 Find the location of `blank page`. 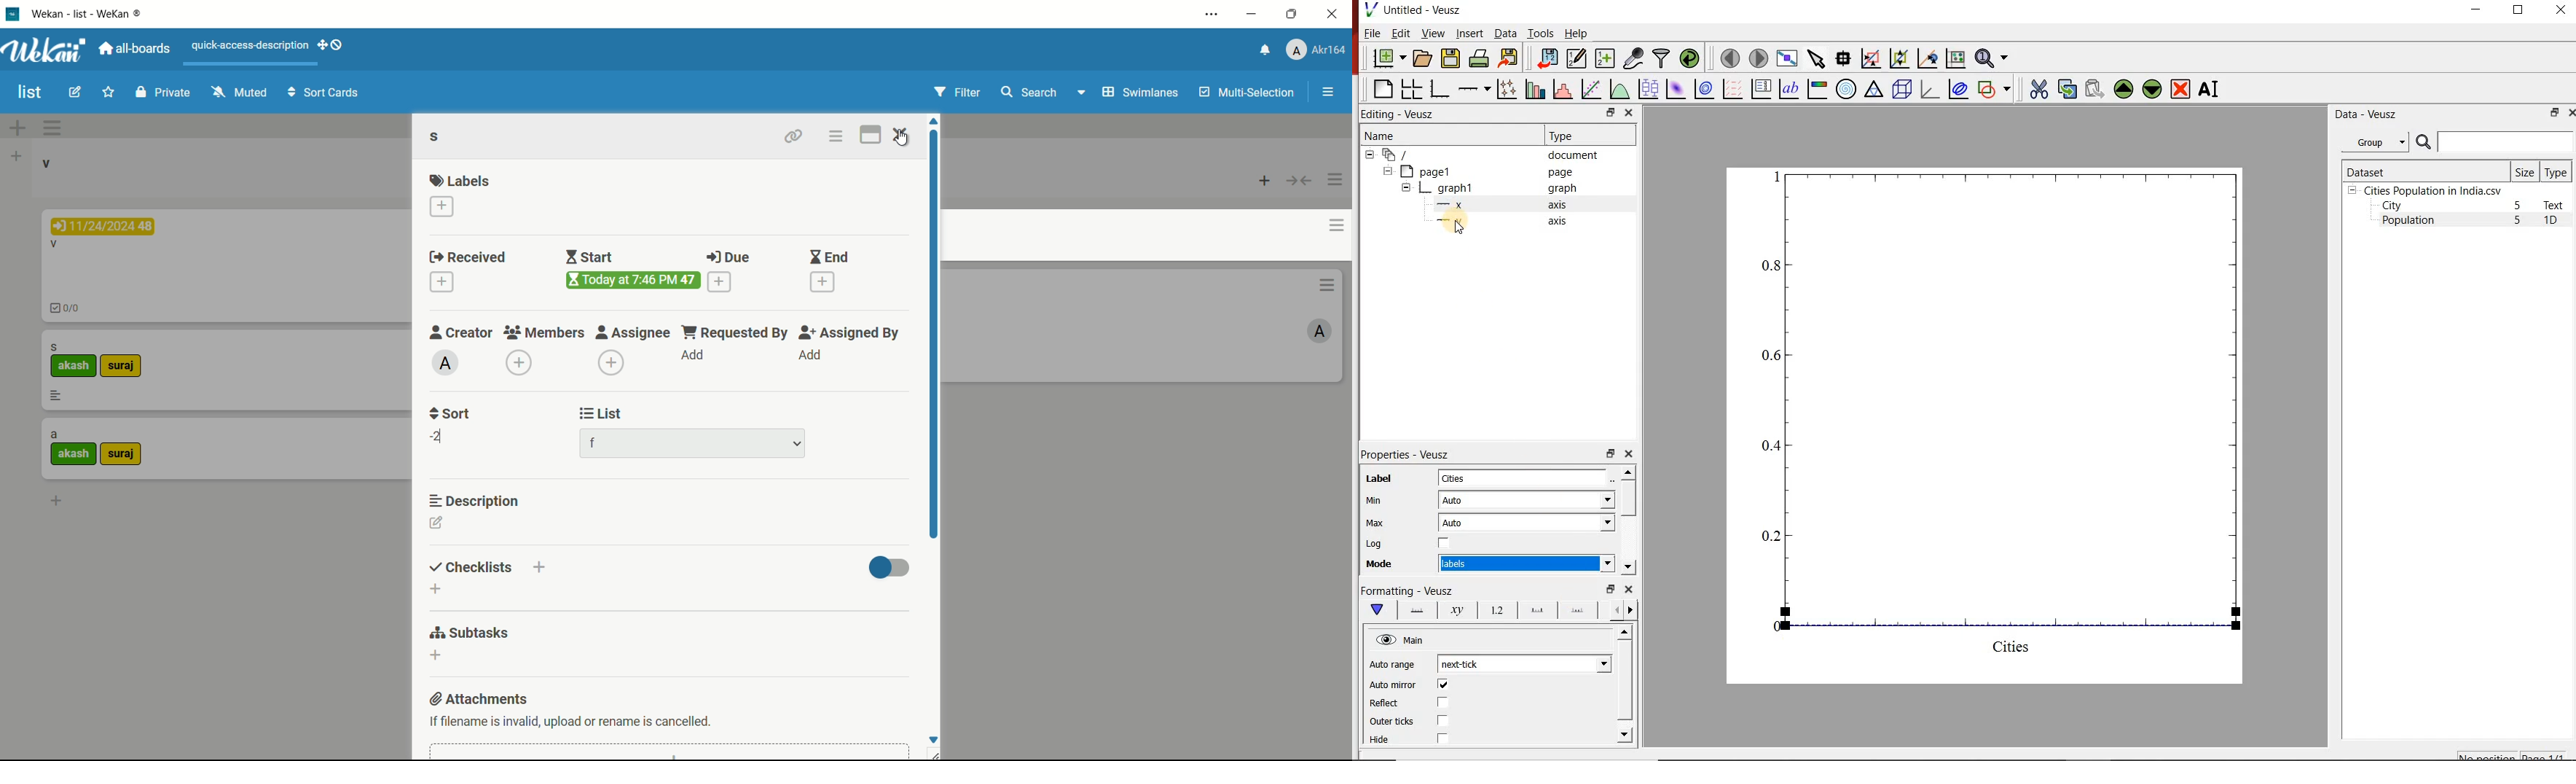

blank page is located at coordinates (1381, 90).